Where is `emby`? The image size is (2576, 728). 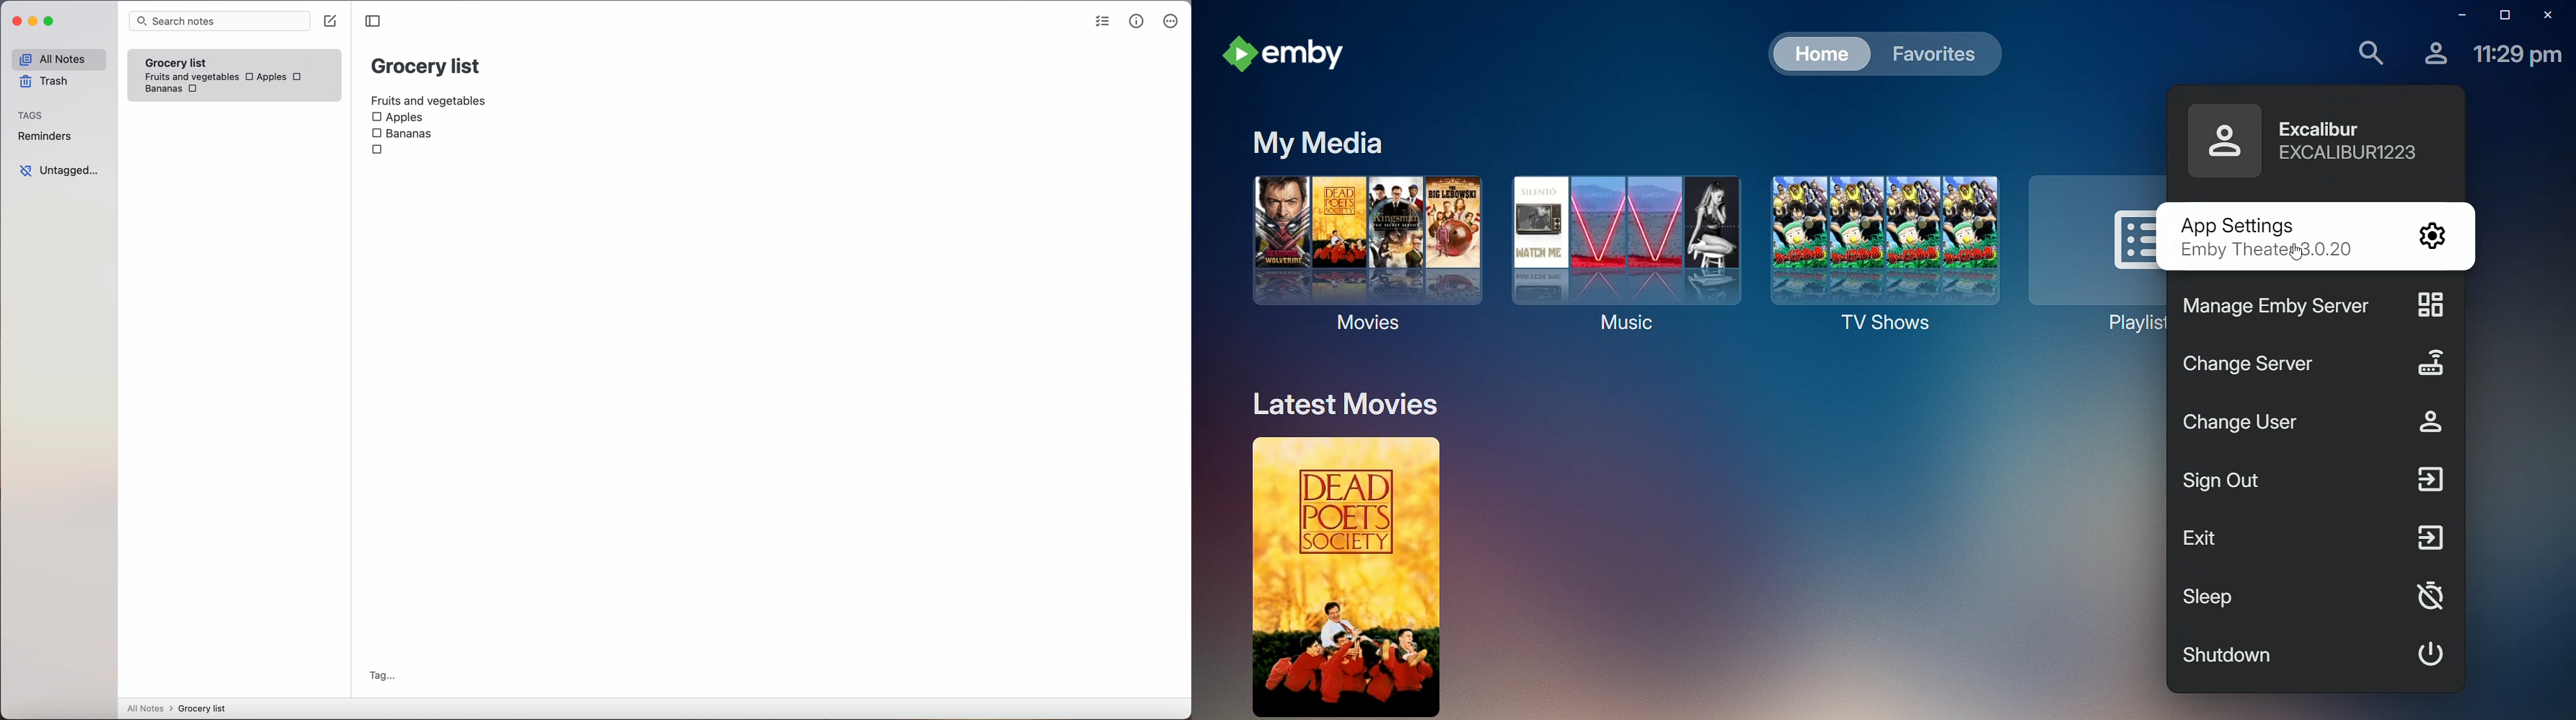
emby is located at coordinates (1285, 57).